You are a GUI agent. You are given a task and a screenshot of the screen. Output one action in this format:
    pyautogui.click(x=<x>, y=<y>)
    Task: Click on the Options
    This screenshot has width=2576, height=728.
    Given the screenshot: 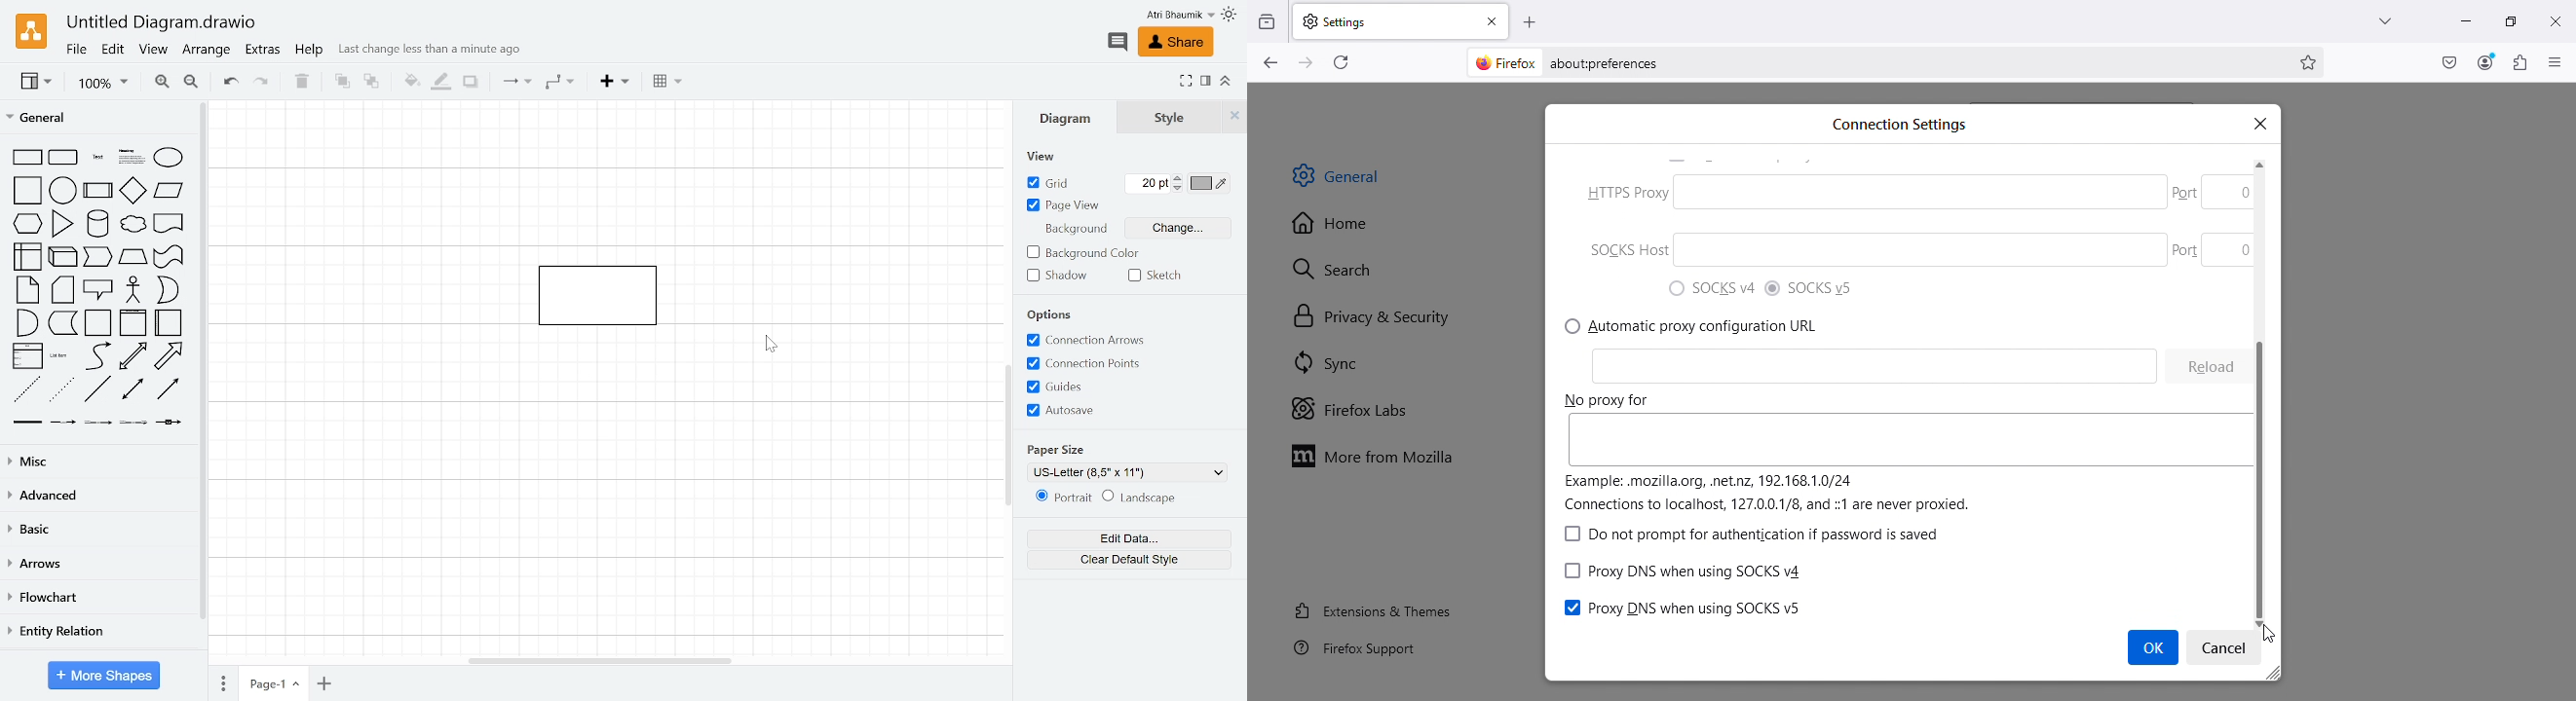 What is the action you would take?
    pyautogui.click(x=1050, y=316)
    